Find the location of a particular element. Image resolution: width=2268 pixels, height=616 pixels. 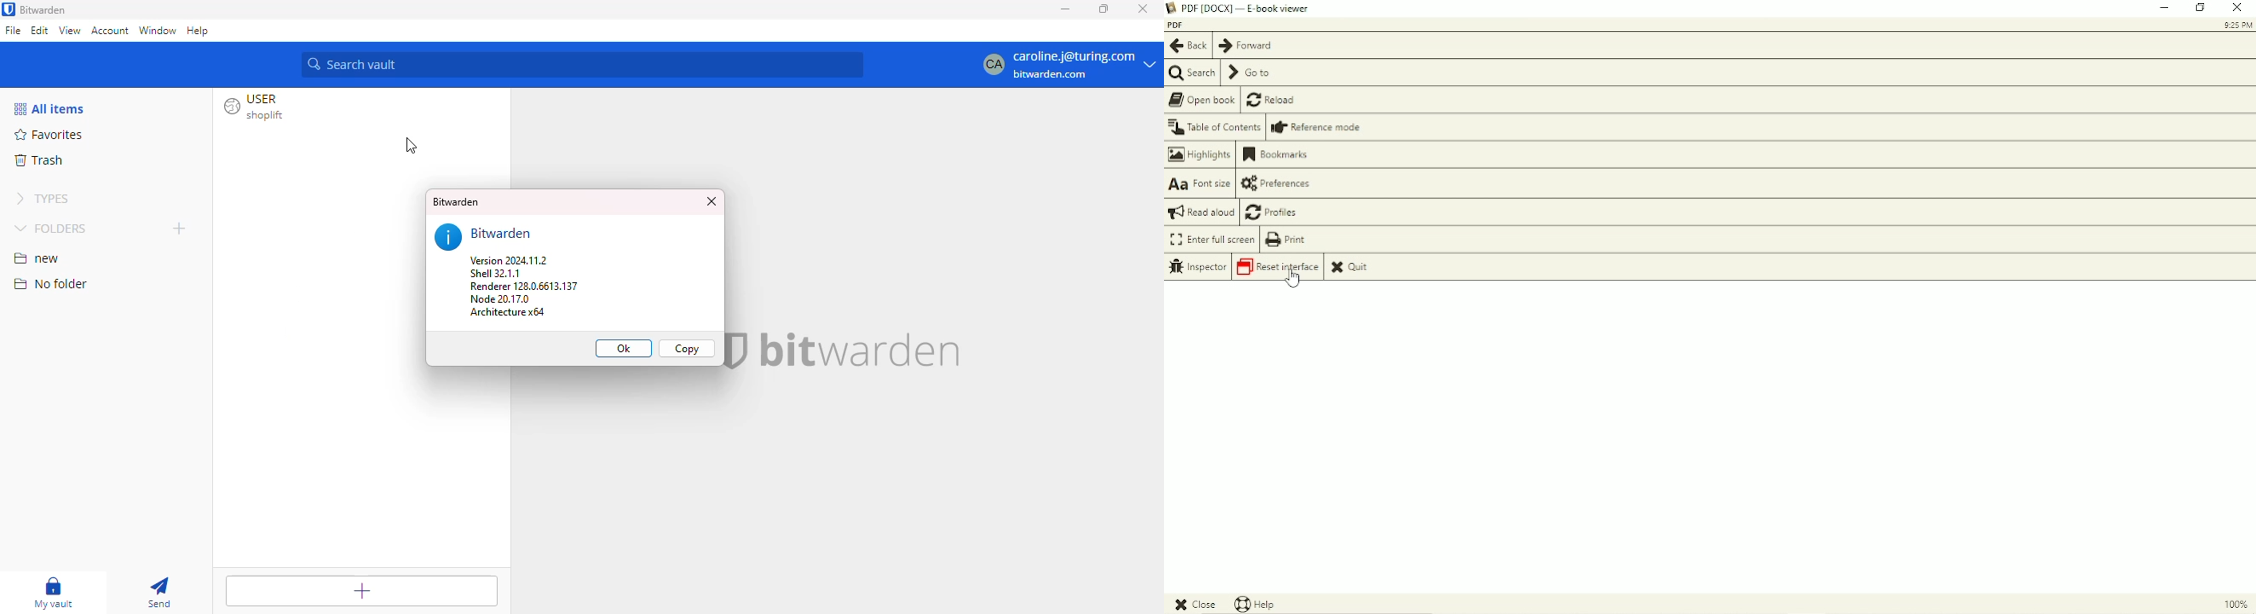

minimize is located at coordinates (1067, 9).